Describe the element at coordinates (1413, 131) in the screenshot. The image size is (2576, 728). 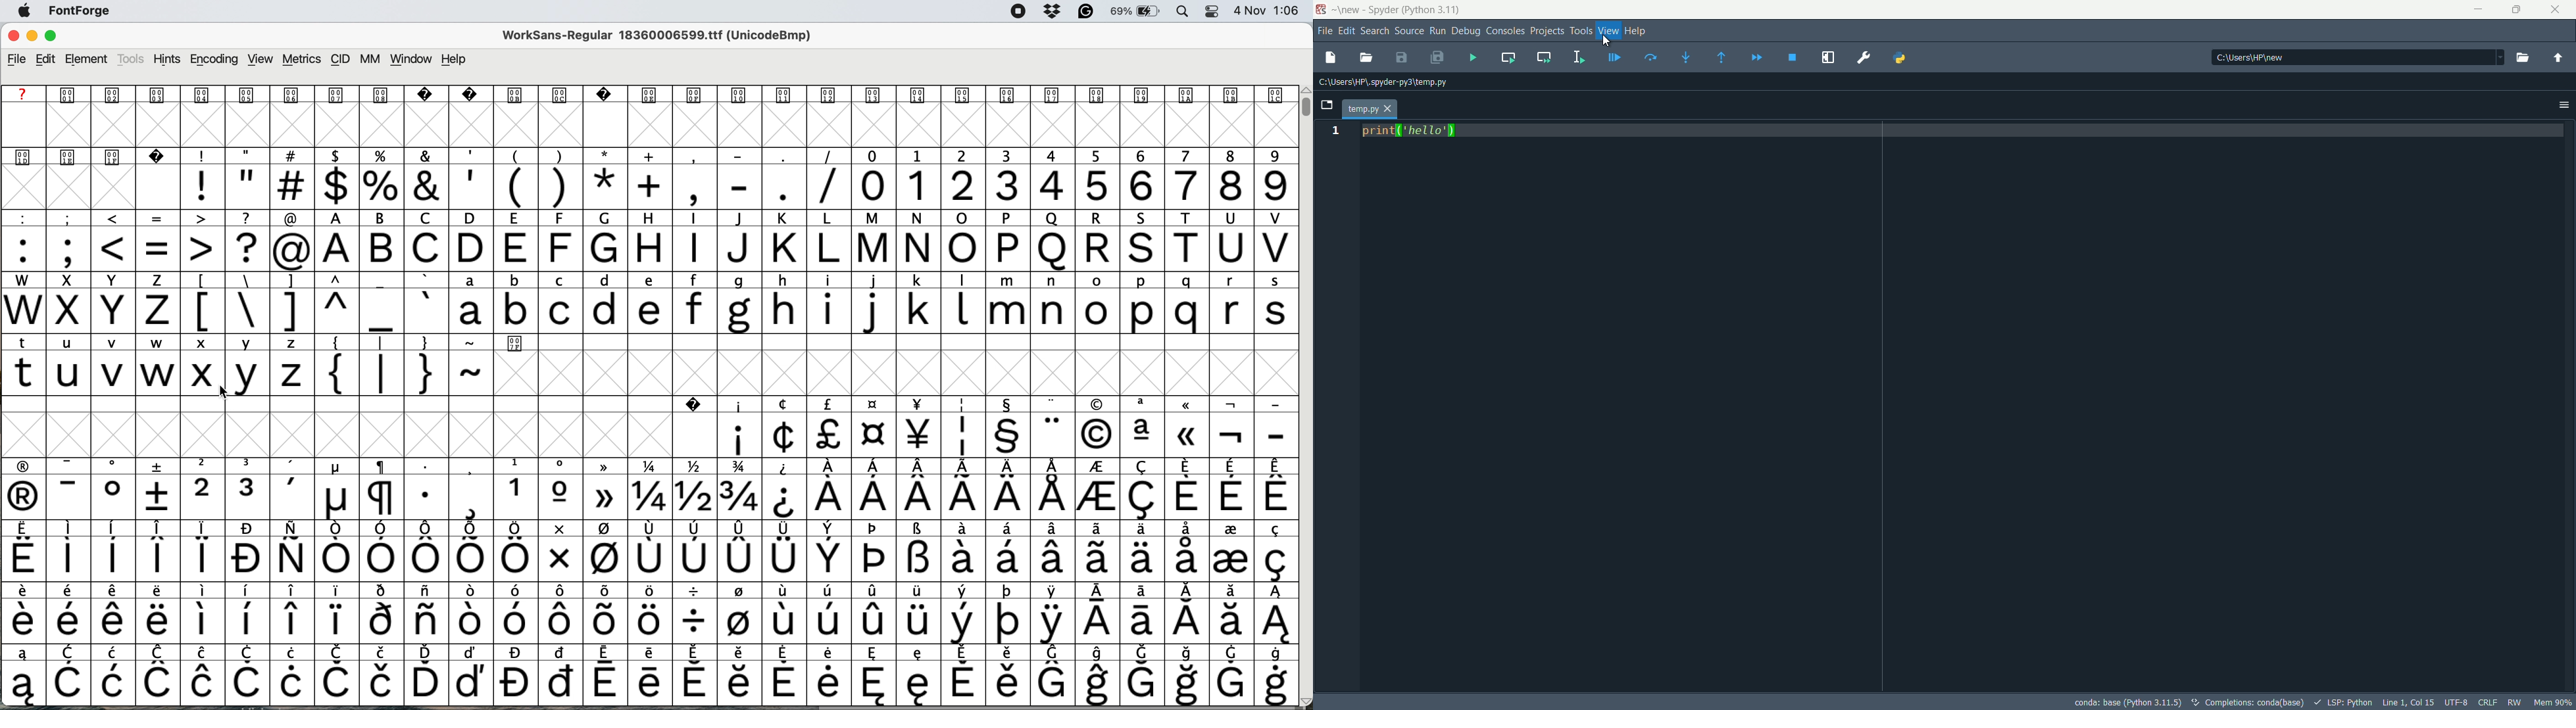
I see `print ('hello')` at that location.